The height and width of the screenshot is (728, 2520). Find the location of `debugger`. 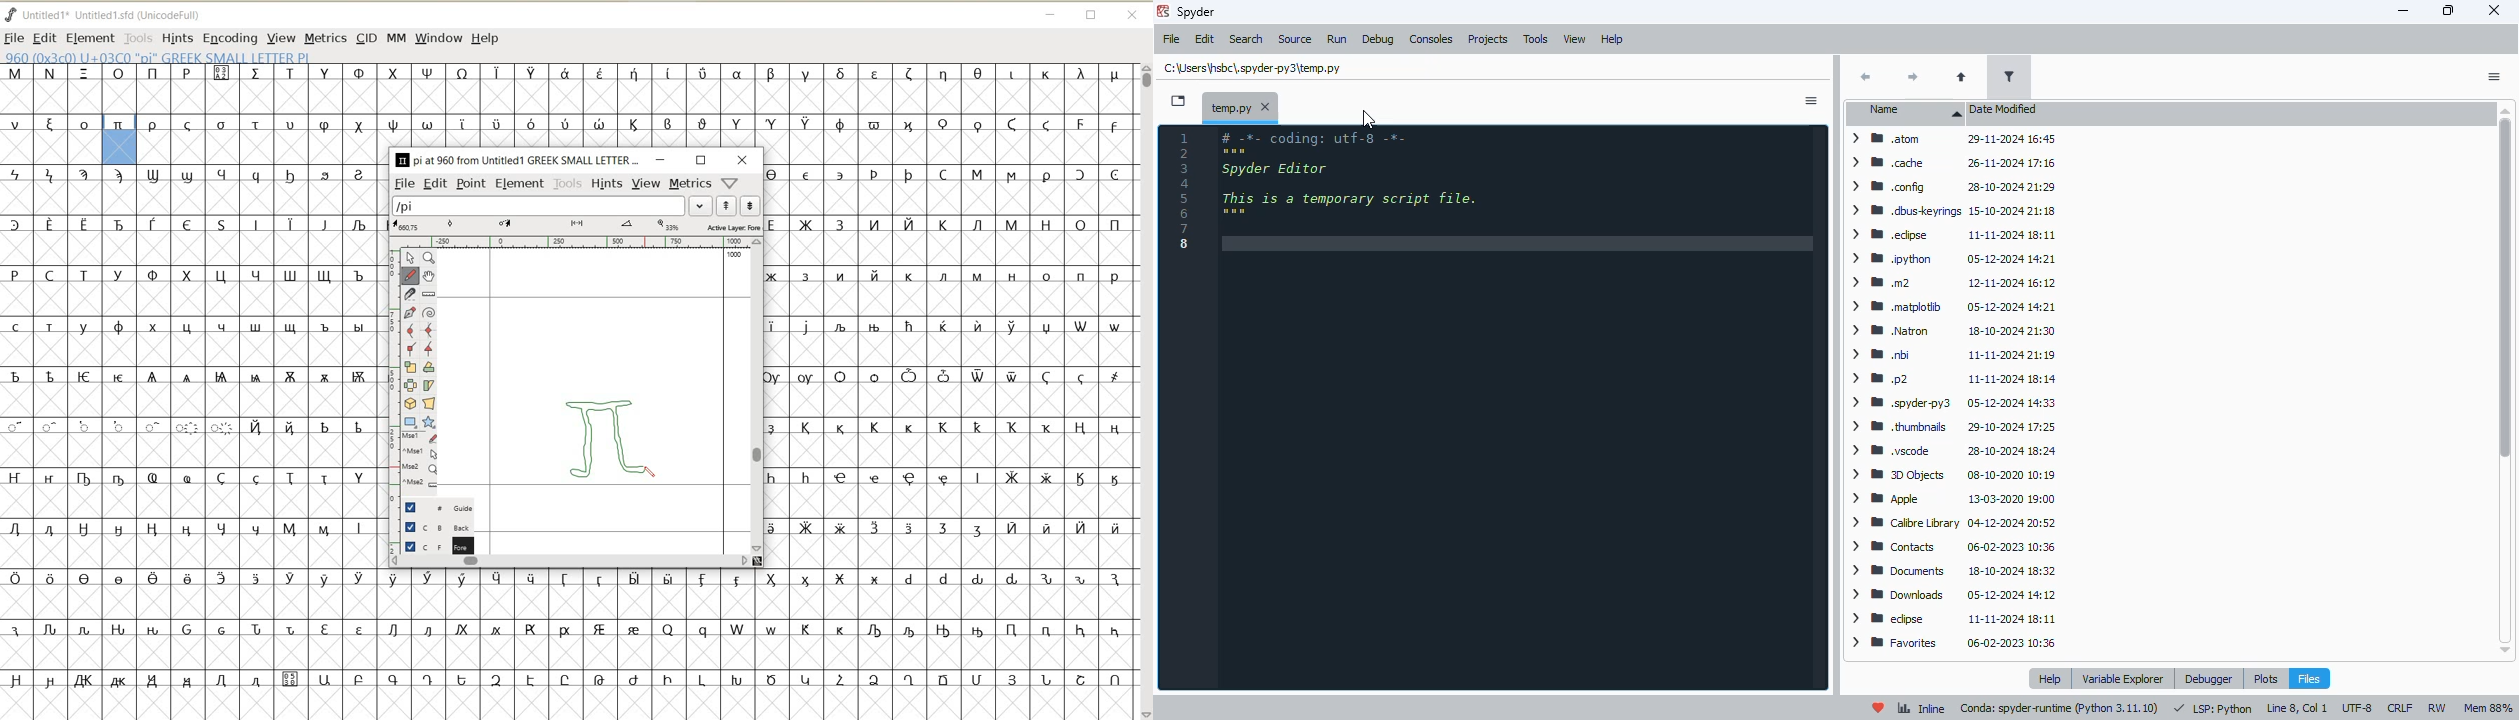

debugger is located at coordinates (2211, 679).